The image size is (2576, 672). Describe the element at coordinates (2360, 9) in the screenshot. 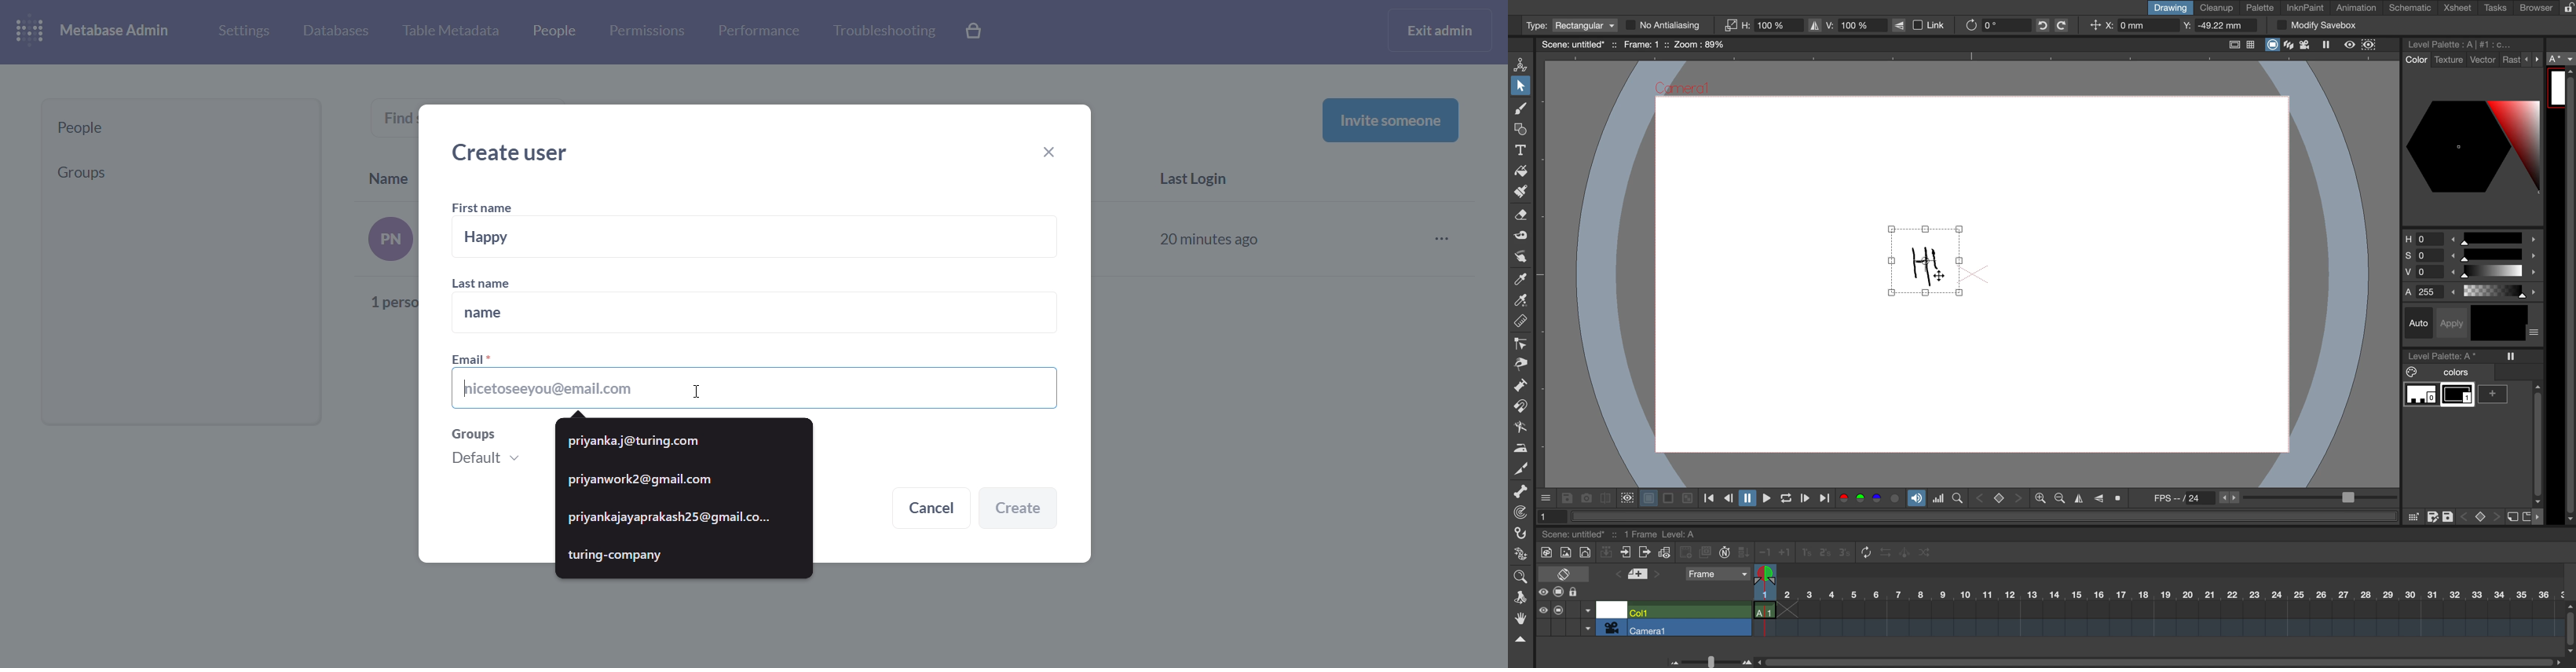

I see `animation` at that location.